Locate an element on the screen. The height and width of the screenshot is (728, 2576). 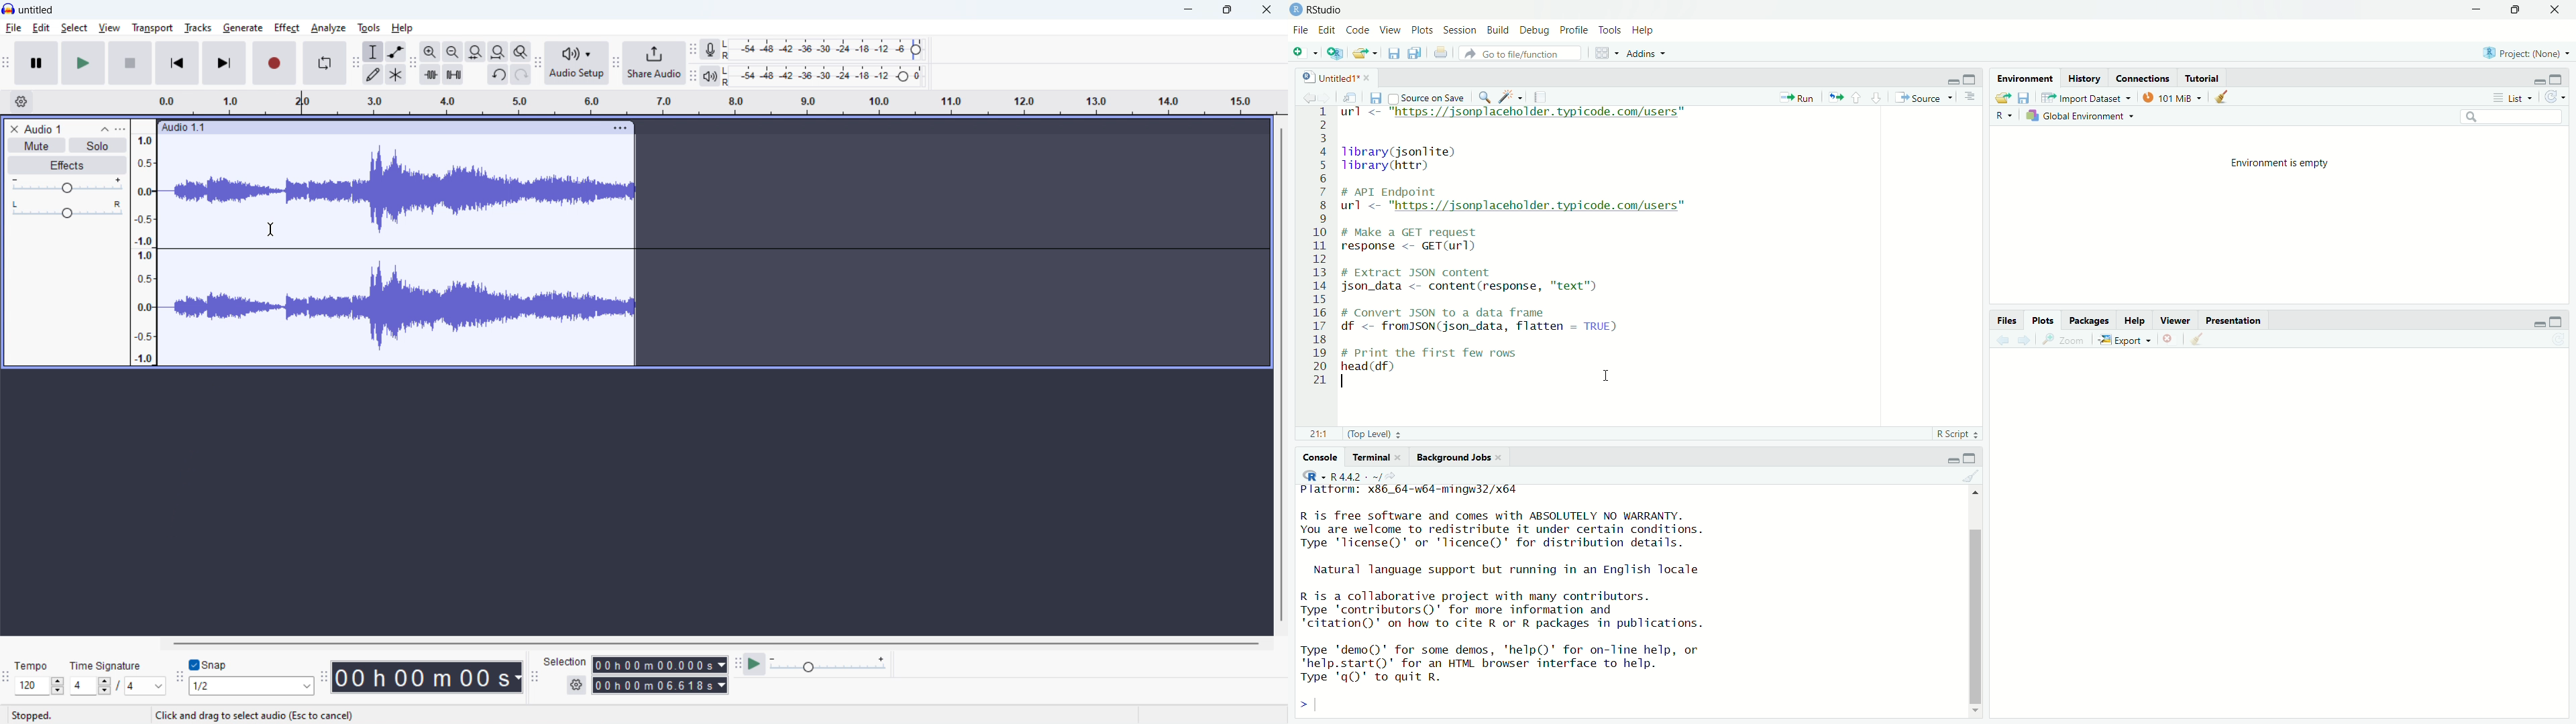
Maximize is located at coordinates (1970, 80).